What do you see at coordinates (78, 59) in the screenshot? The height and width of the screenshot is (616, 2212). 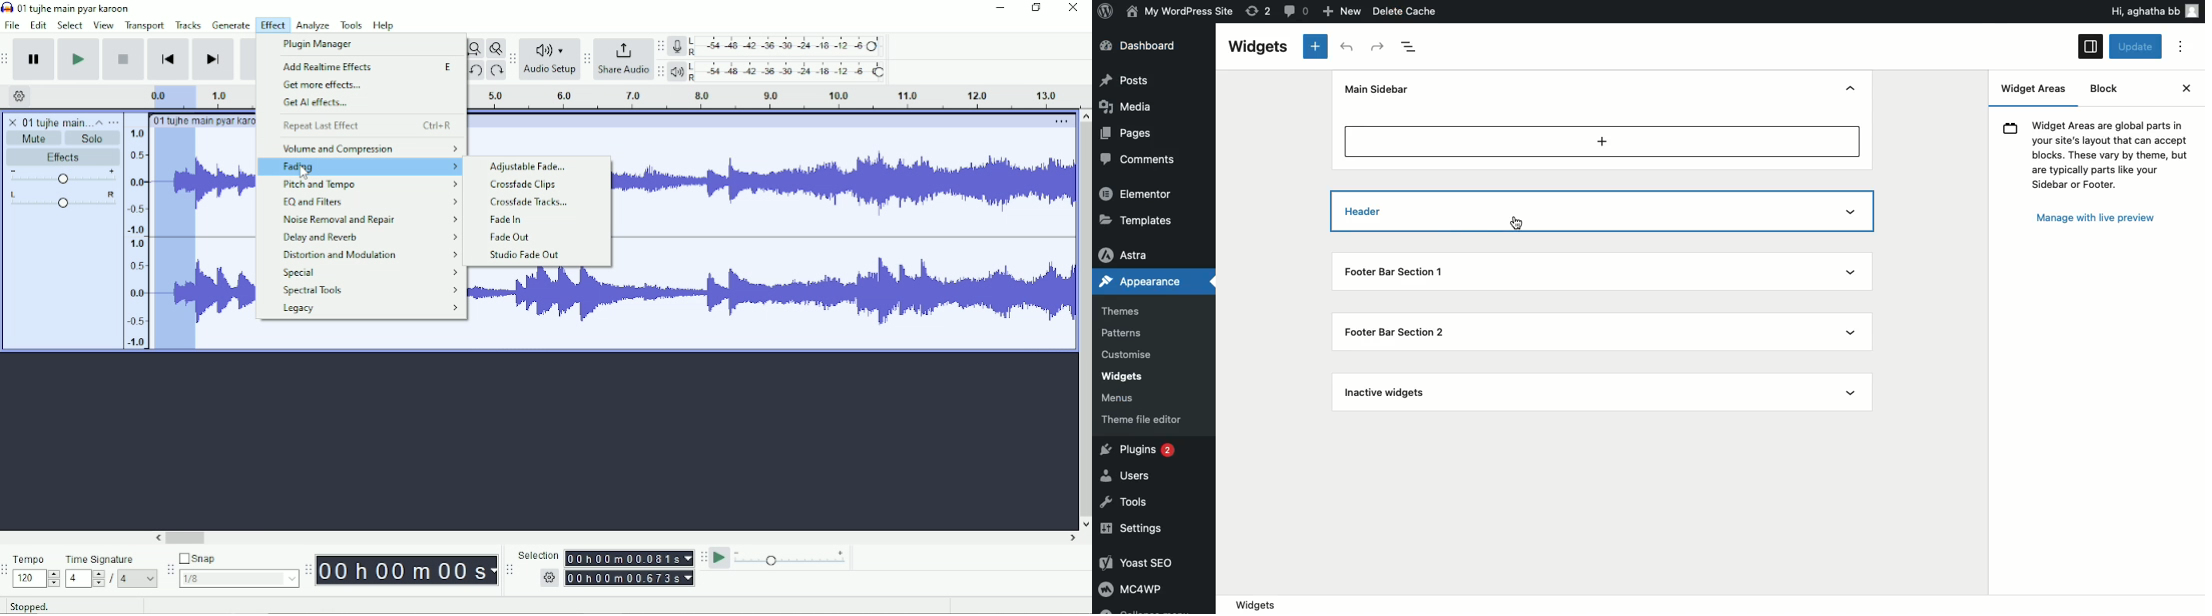 I see `Play` at bounding box center [78, 59].